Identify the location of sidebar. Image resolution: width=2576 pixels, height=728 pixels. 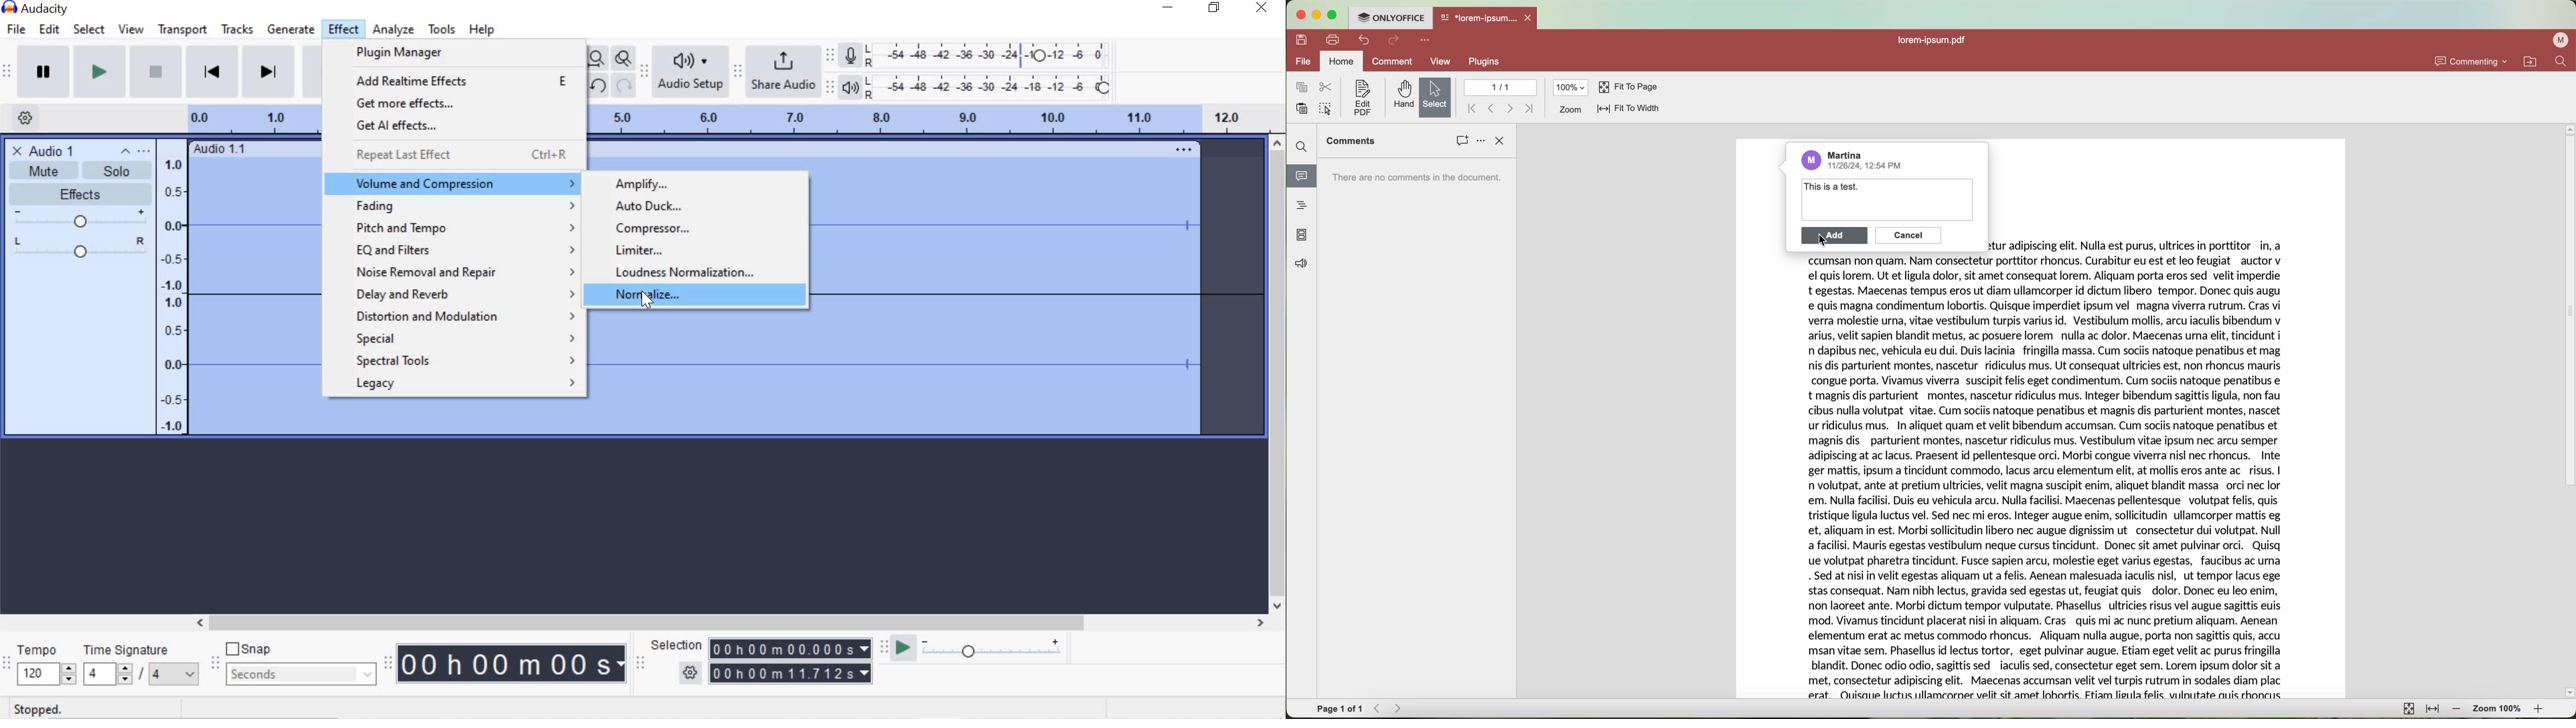
(1416, 428).